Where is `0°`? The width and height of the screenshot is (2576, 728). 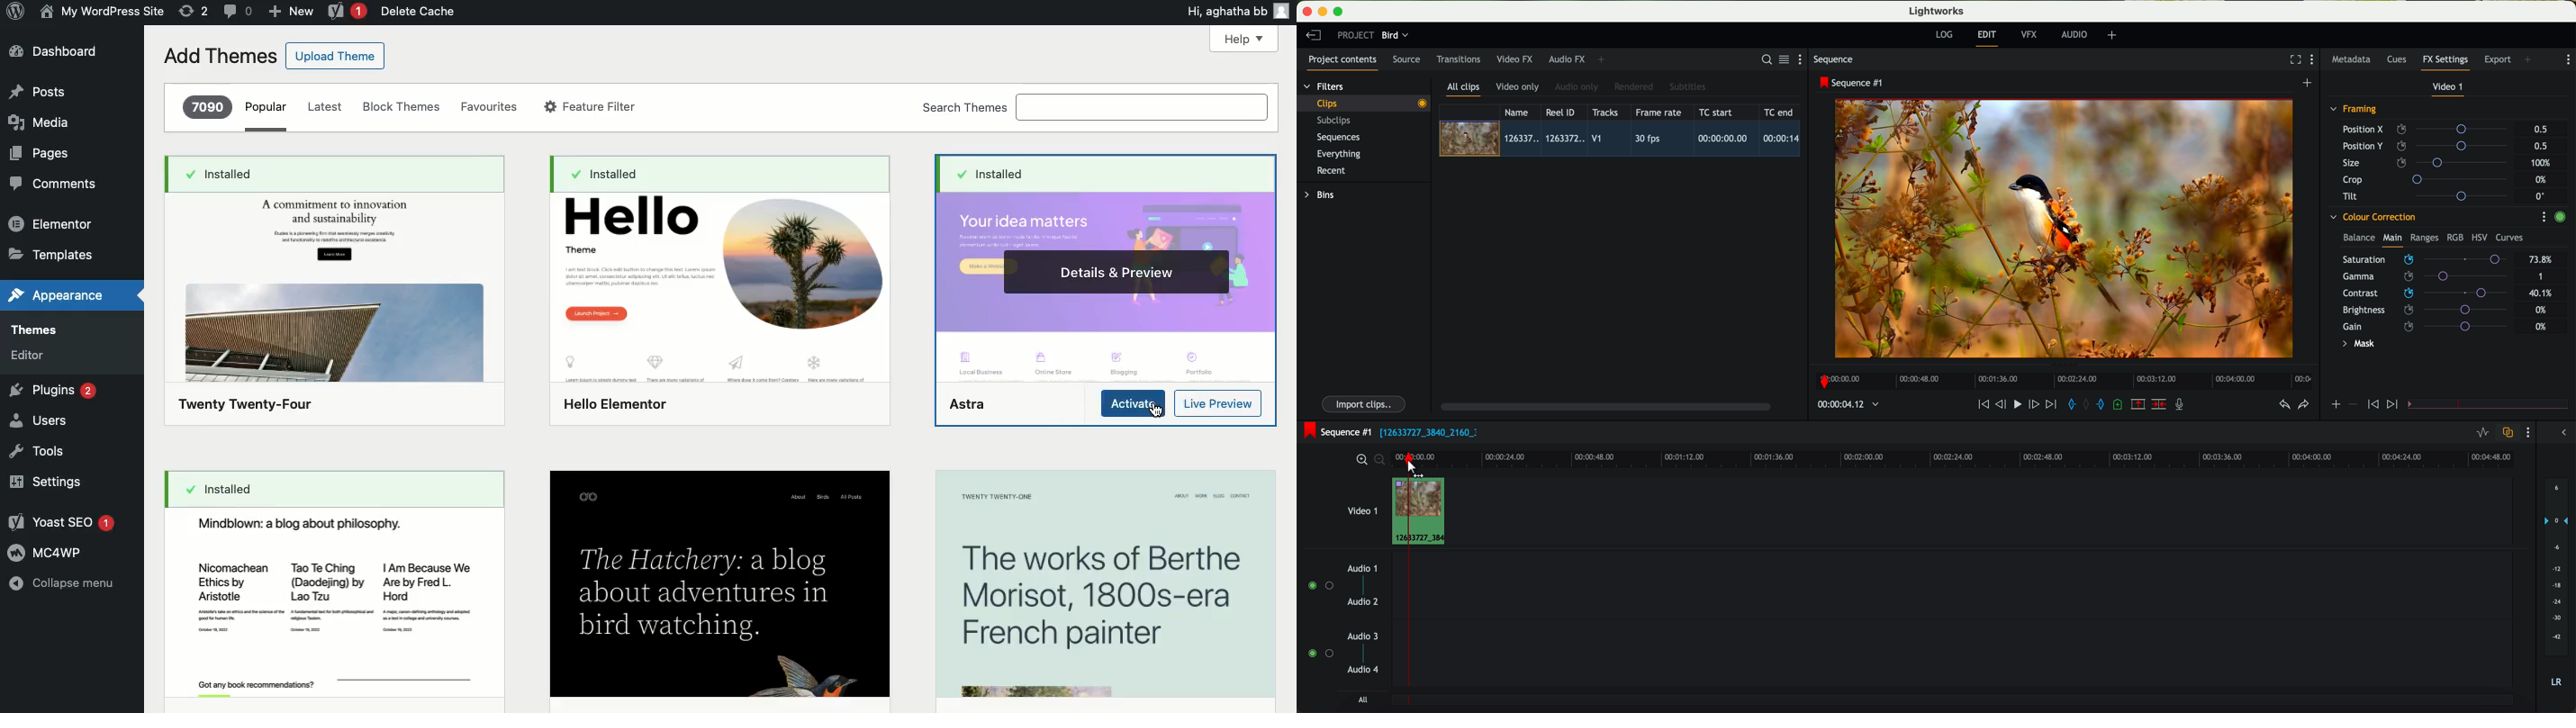
0° is located at coordinates (2541, 196).